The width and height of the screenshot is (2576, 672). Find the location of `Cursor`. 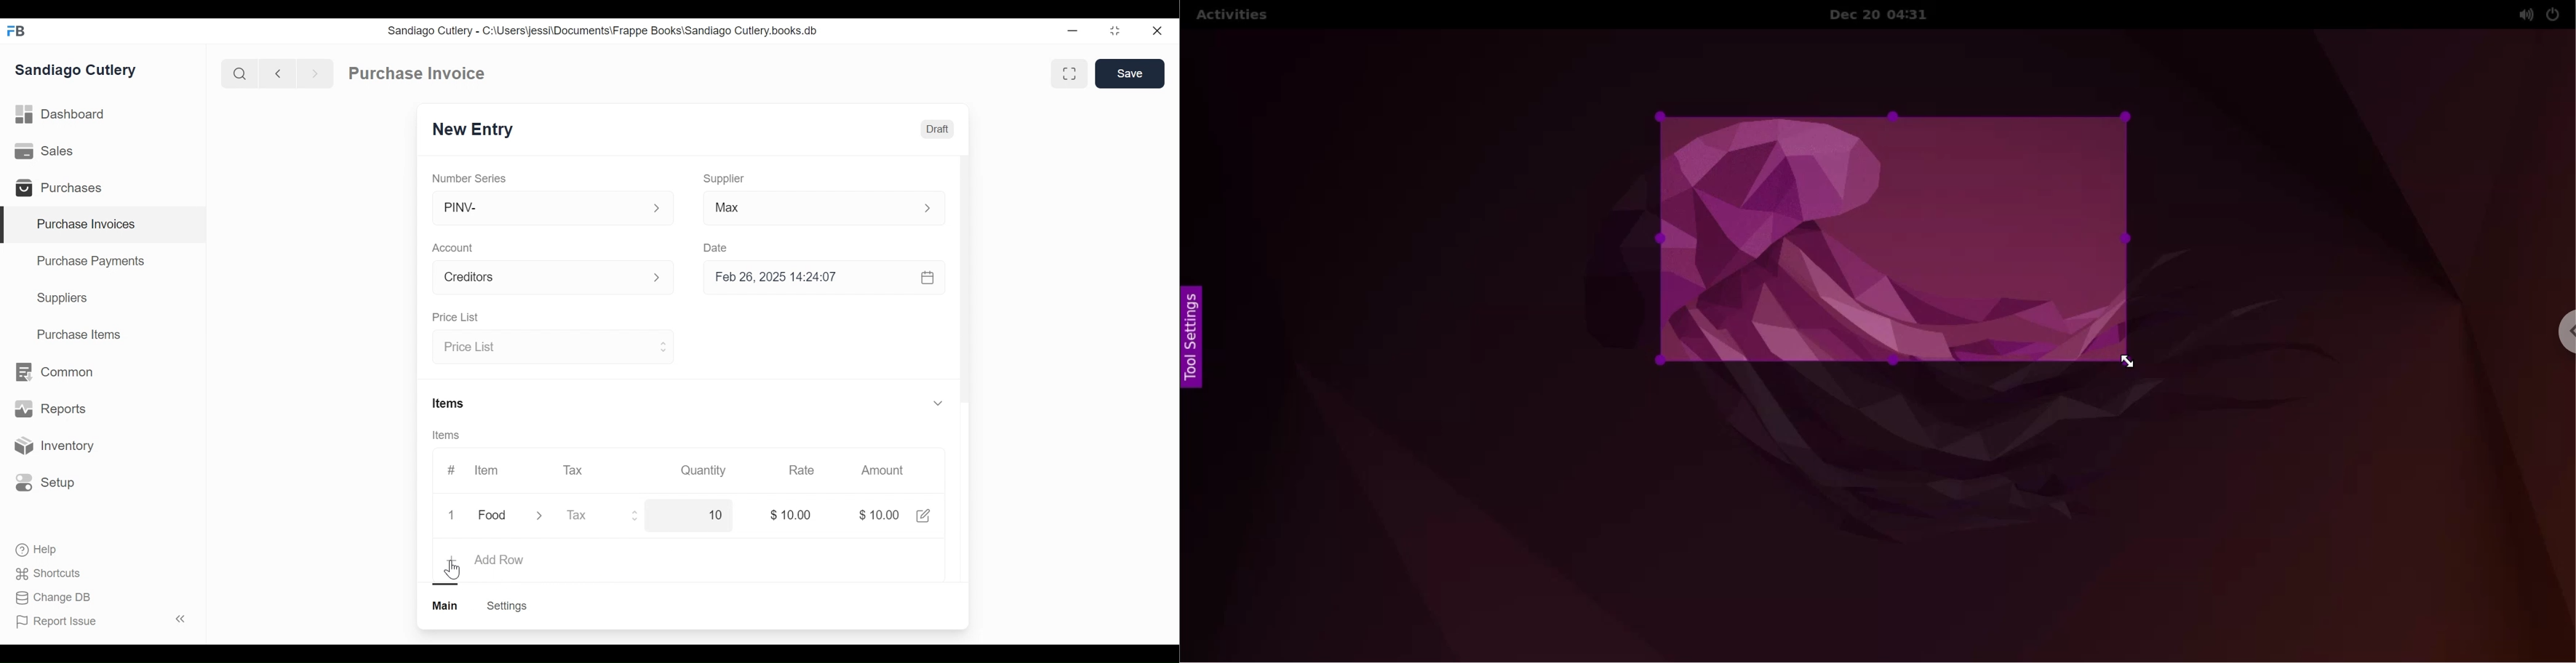

Cursor is located at coordinates (455, 569).